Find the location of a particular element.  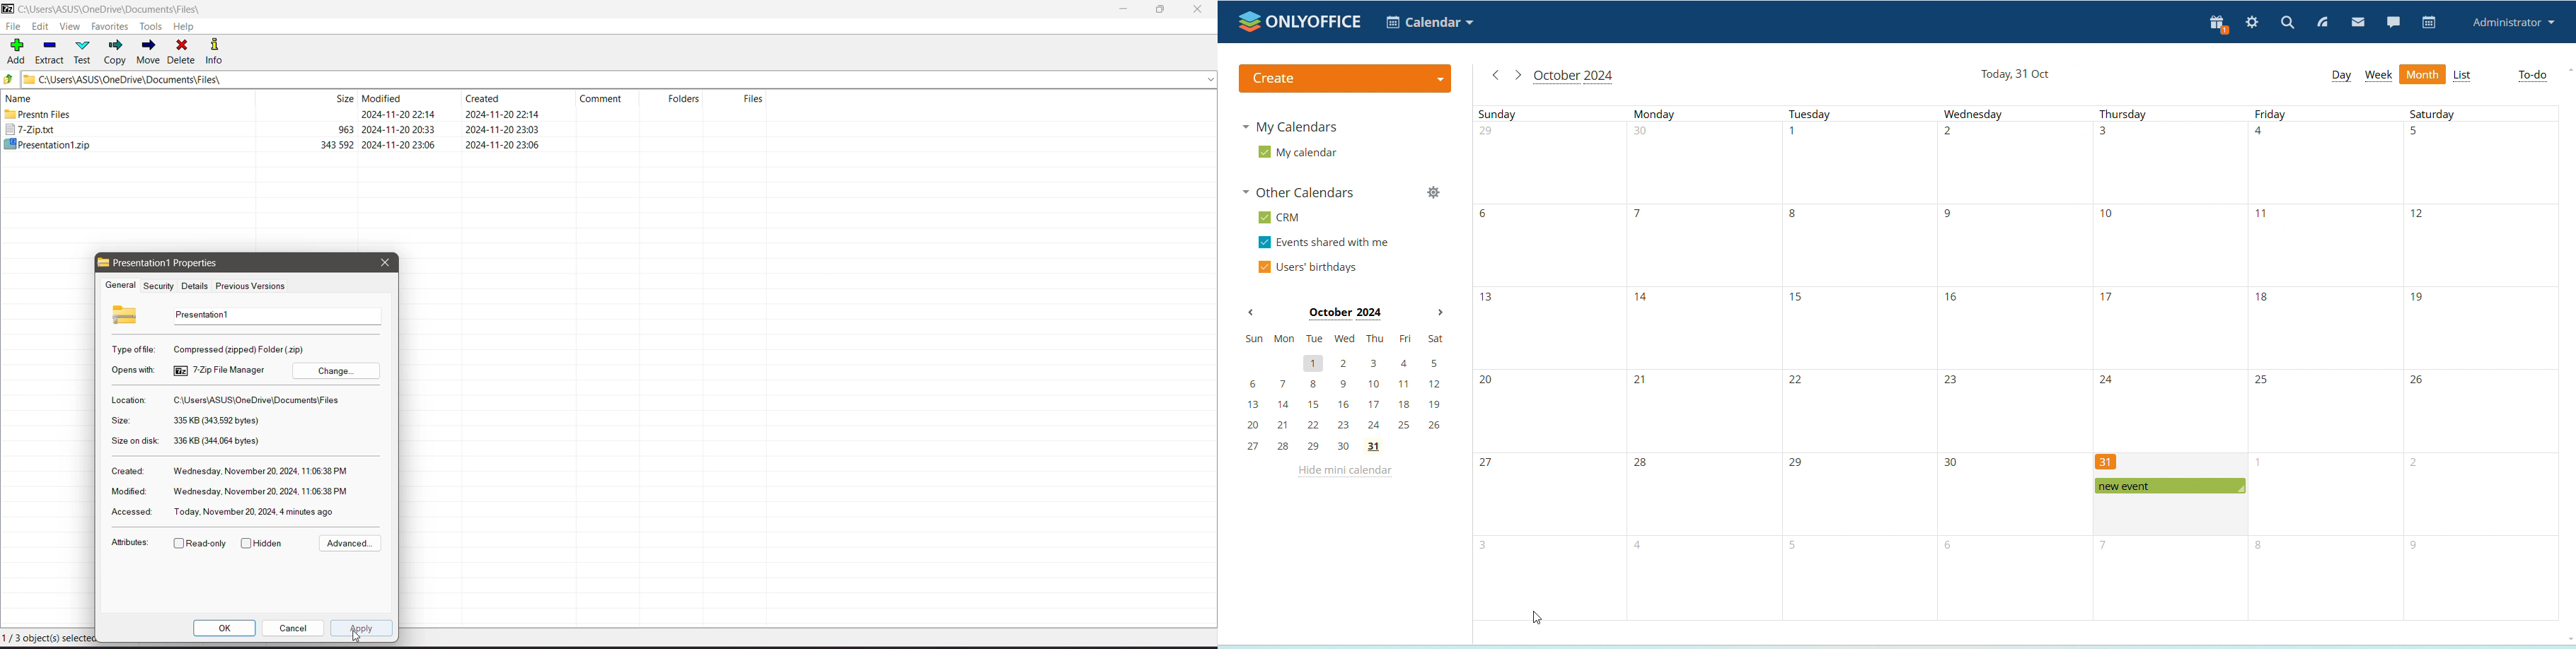

Accessed is located at coordinates (129, 513).